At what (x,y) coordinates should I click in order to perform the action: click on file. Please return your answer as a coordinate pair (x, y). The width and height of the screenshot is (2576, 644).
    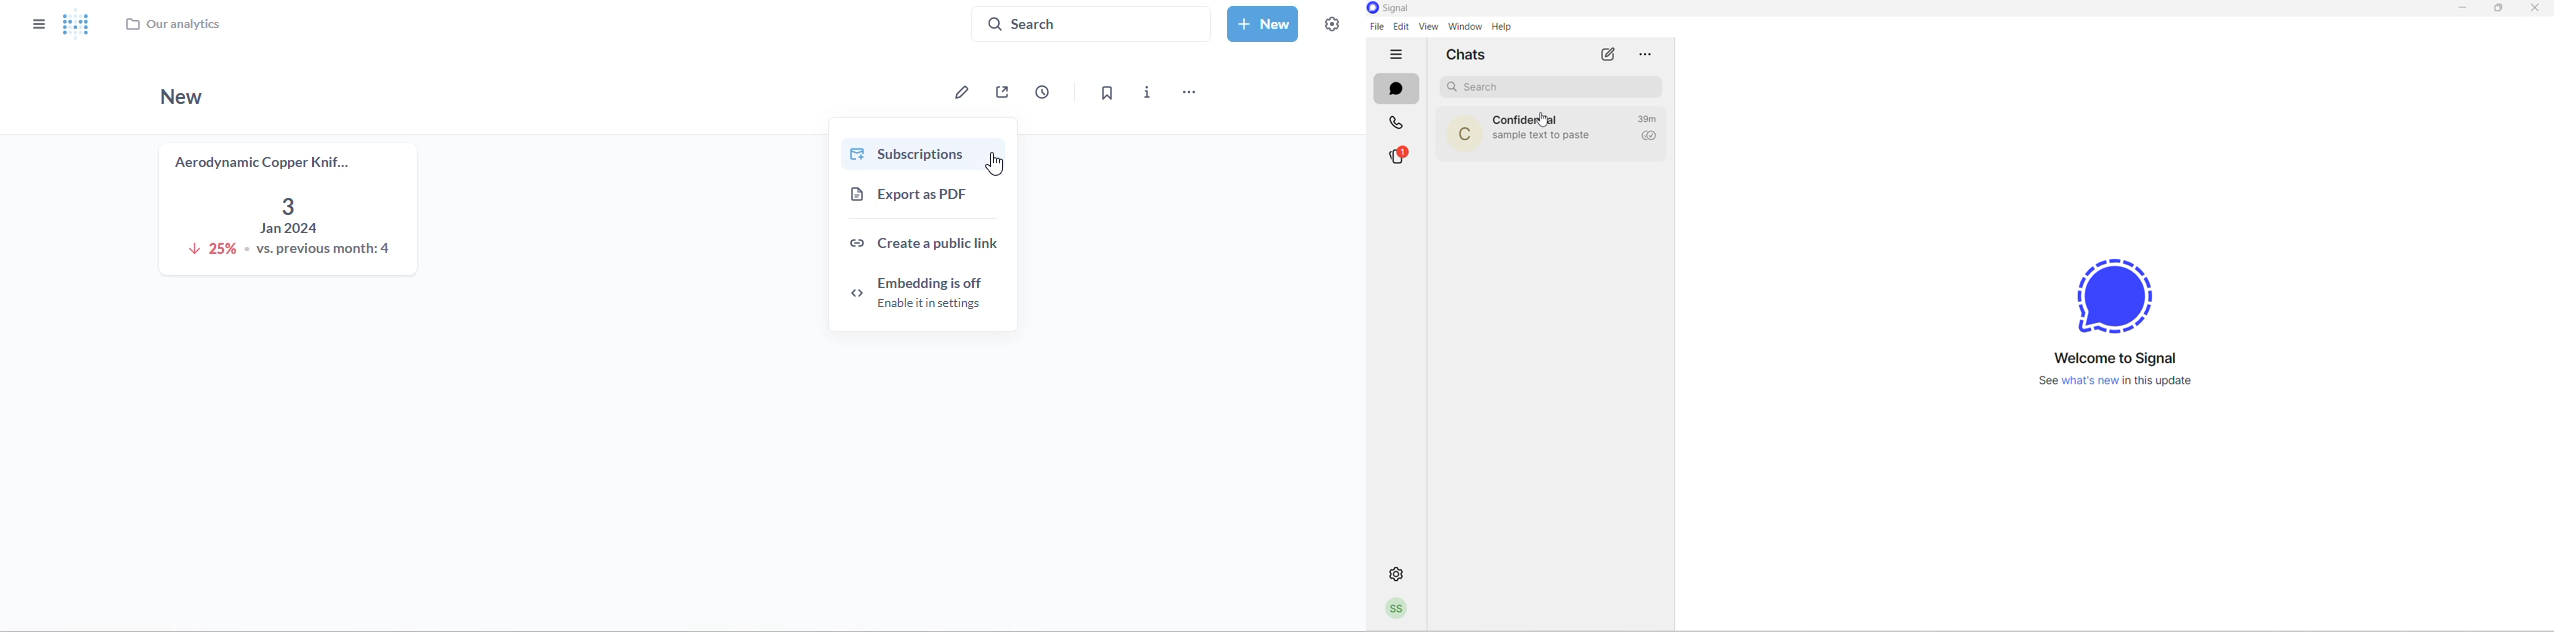
    Looking at the image, I should click on (1376, 27).